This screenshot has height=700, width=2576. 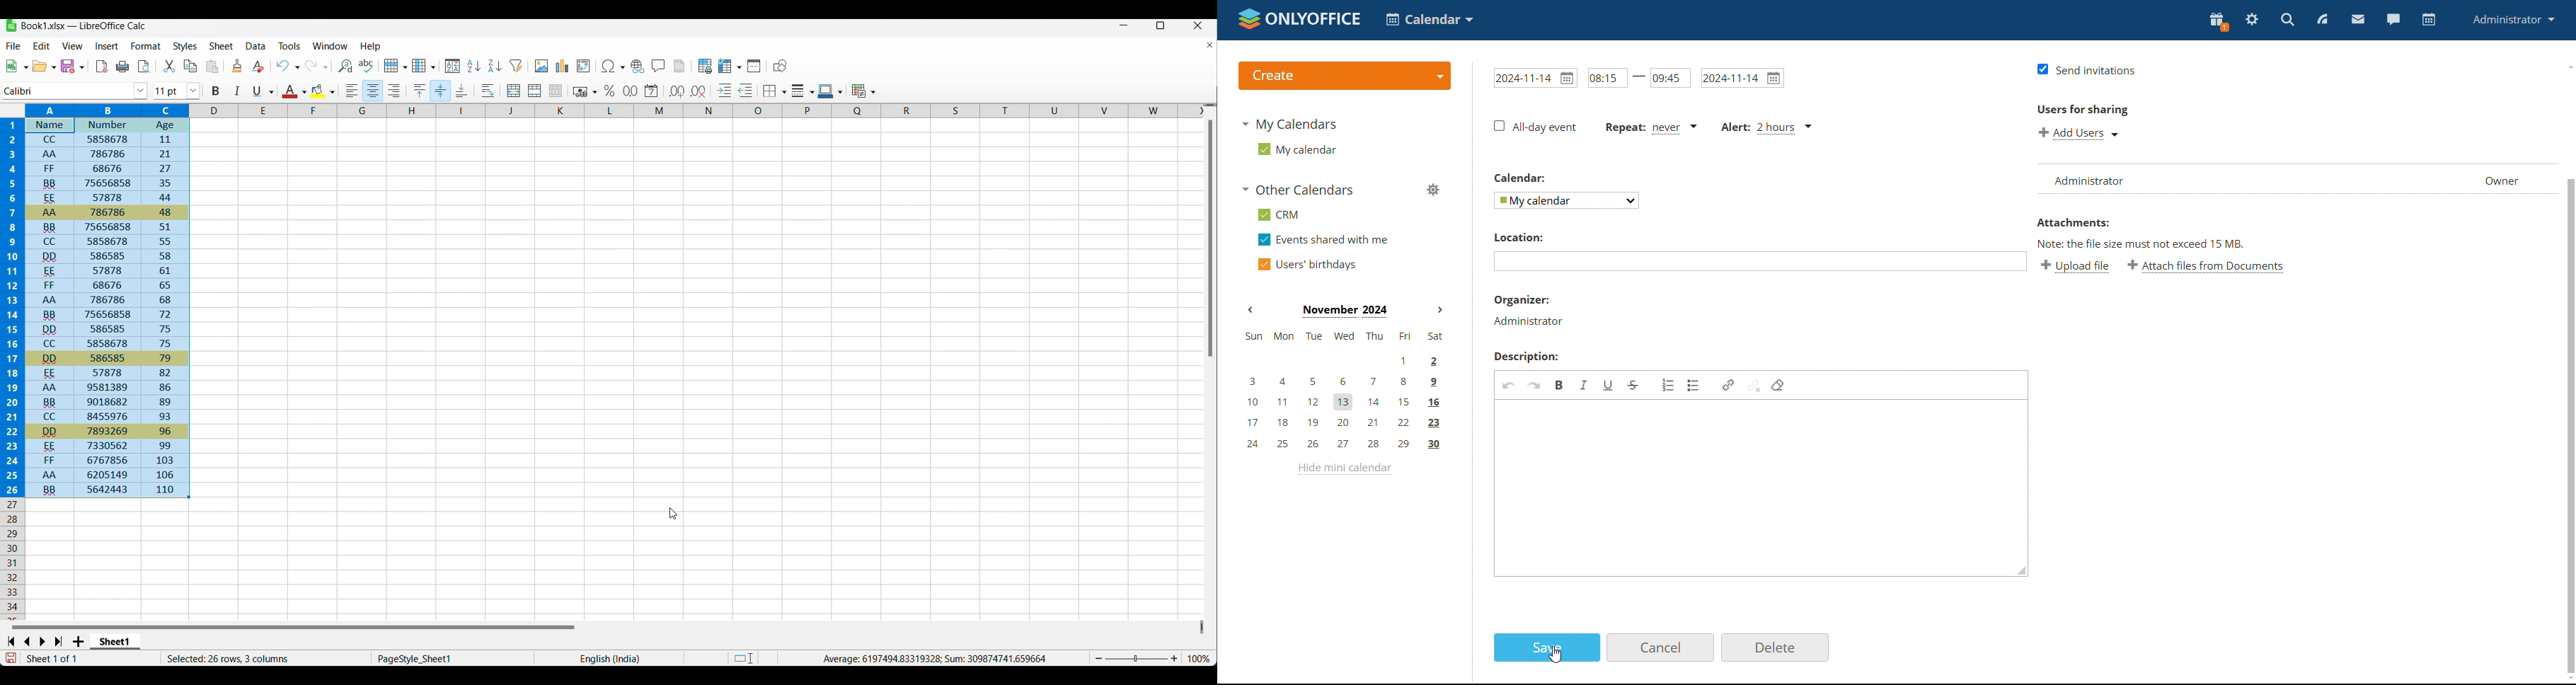 I want to click on Help menu, so click(x=371, y=47).